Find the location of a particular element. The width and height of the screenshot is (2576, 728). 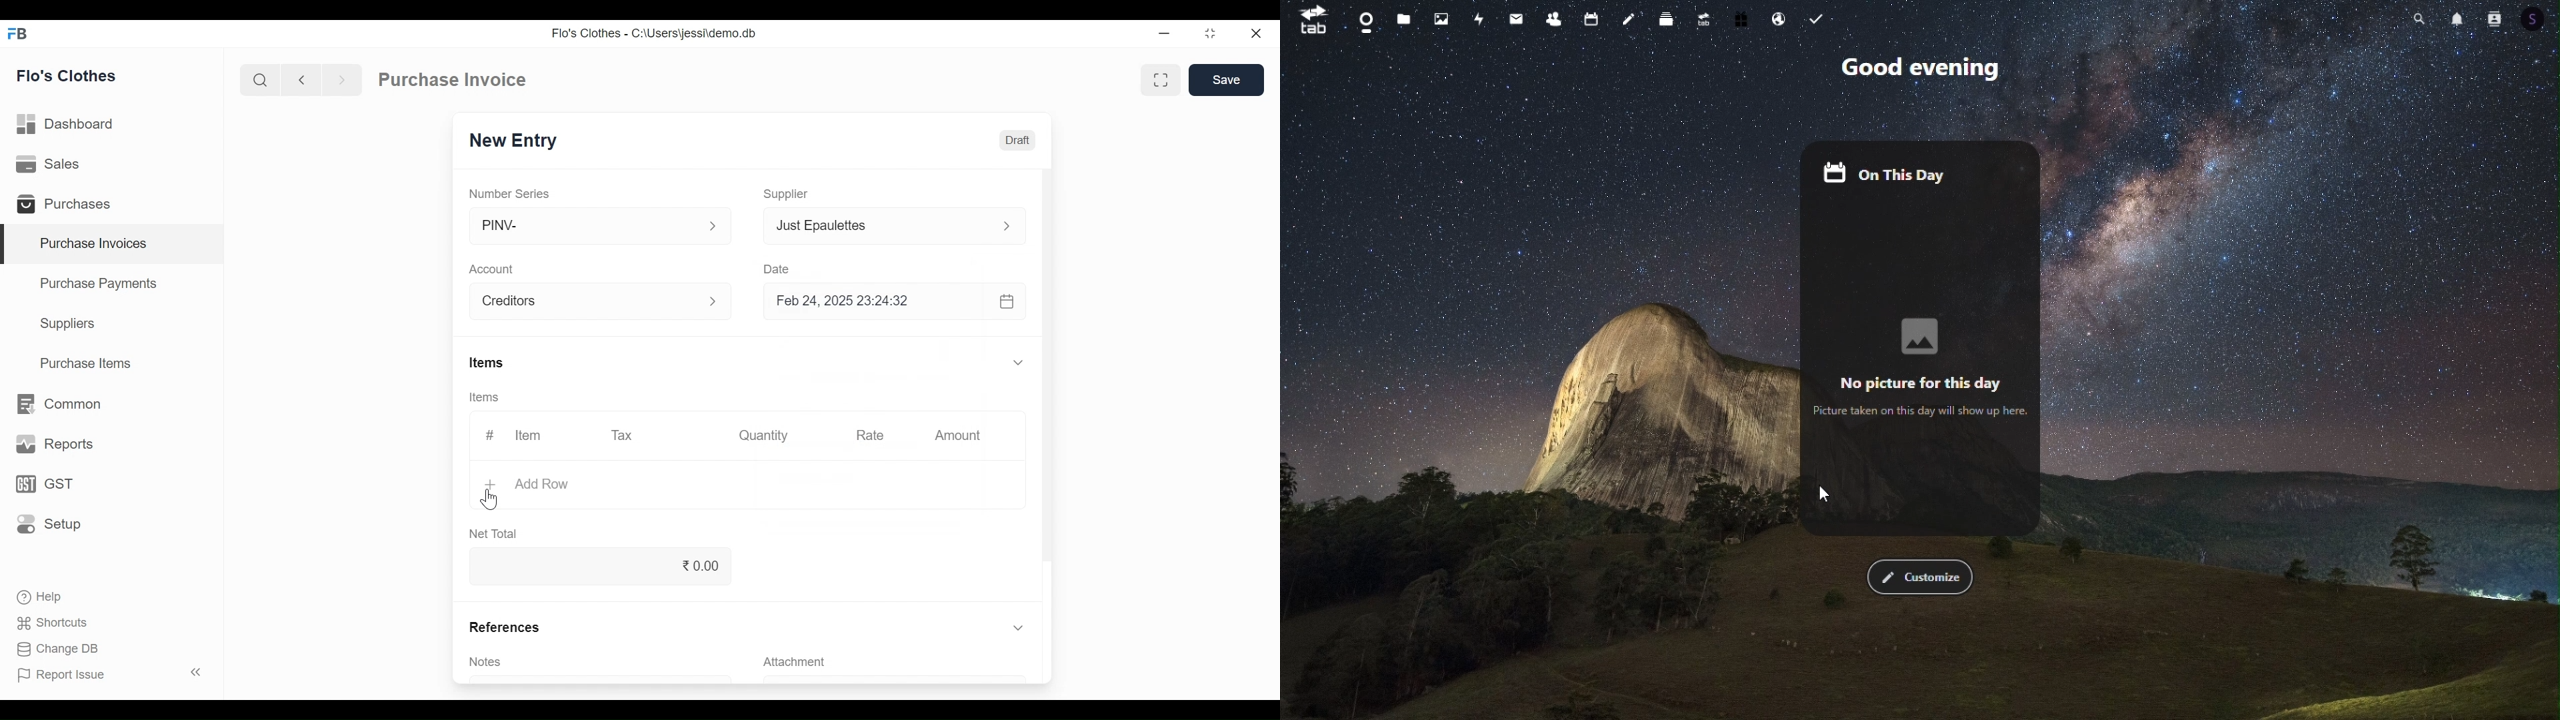

Search is located at coordinates (2423, 16).